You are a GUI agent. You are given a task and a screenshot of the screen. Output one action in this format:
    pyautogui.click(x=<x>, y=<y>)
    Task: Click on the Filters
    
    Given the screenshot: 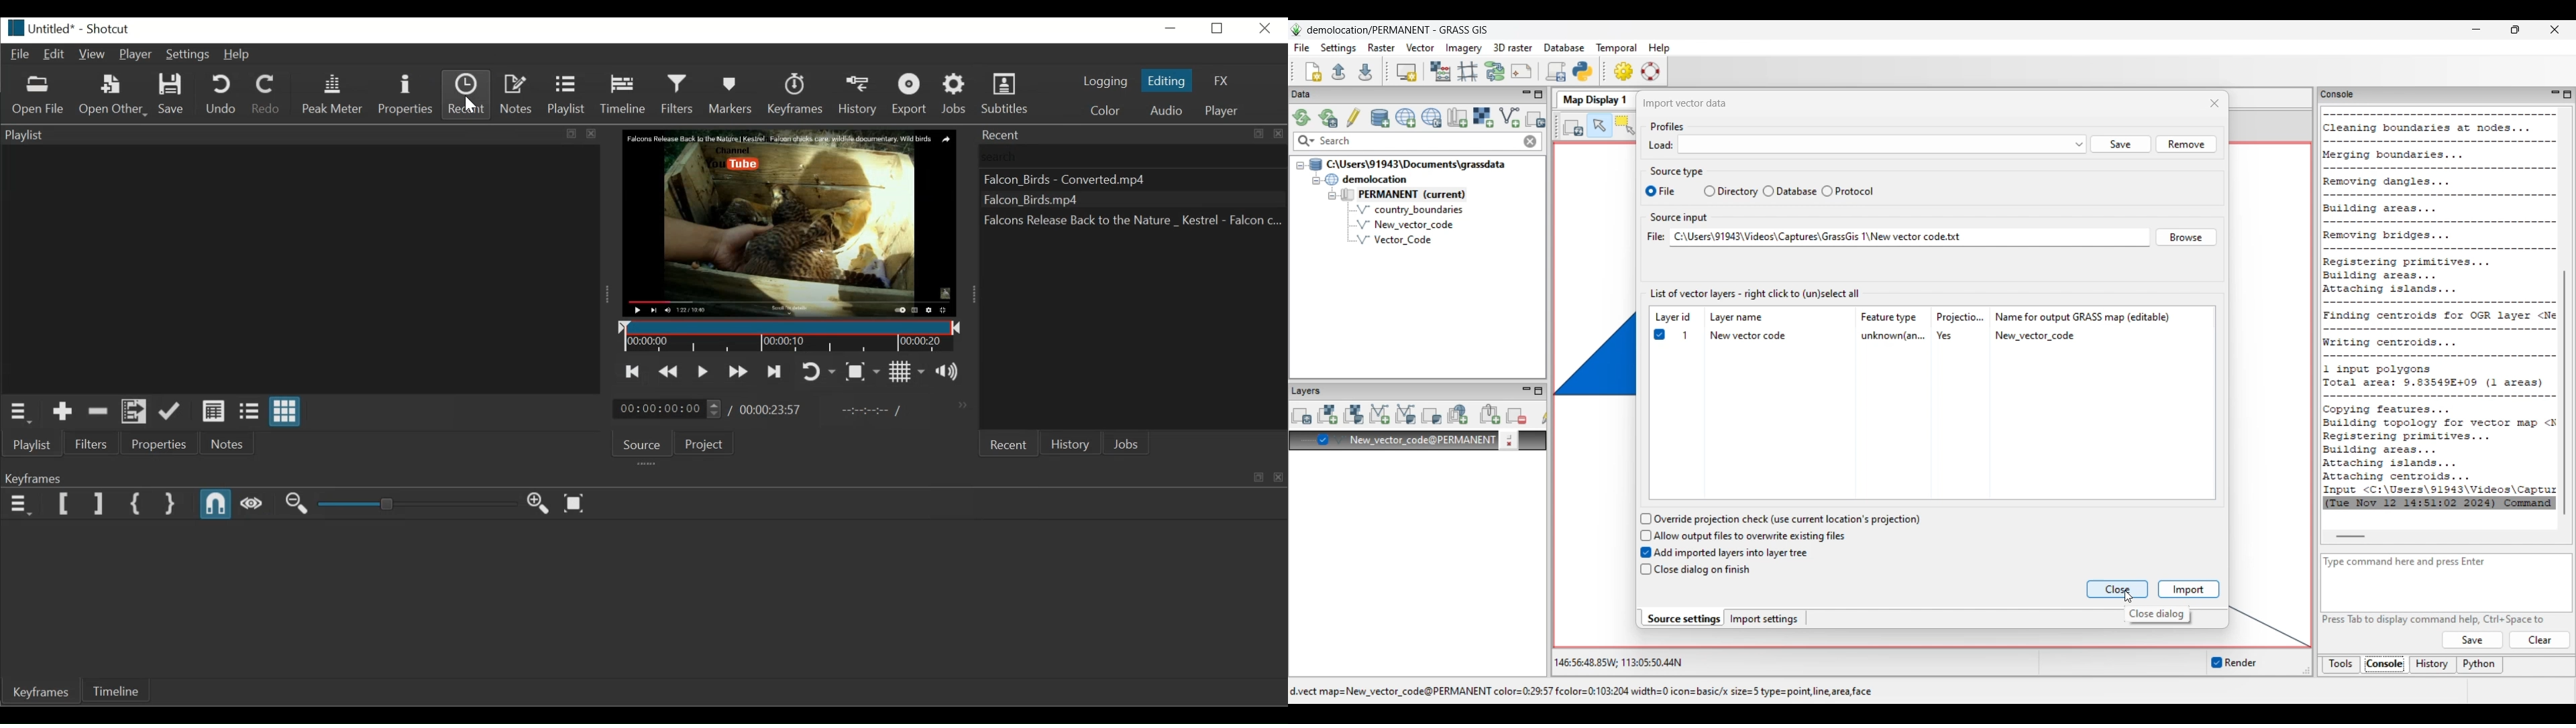 What is the action you would take?
    pyautogui.click(x=679, y=95)
    